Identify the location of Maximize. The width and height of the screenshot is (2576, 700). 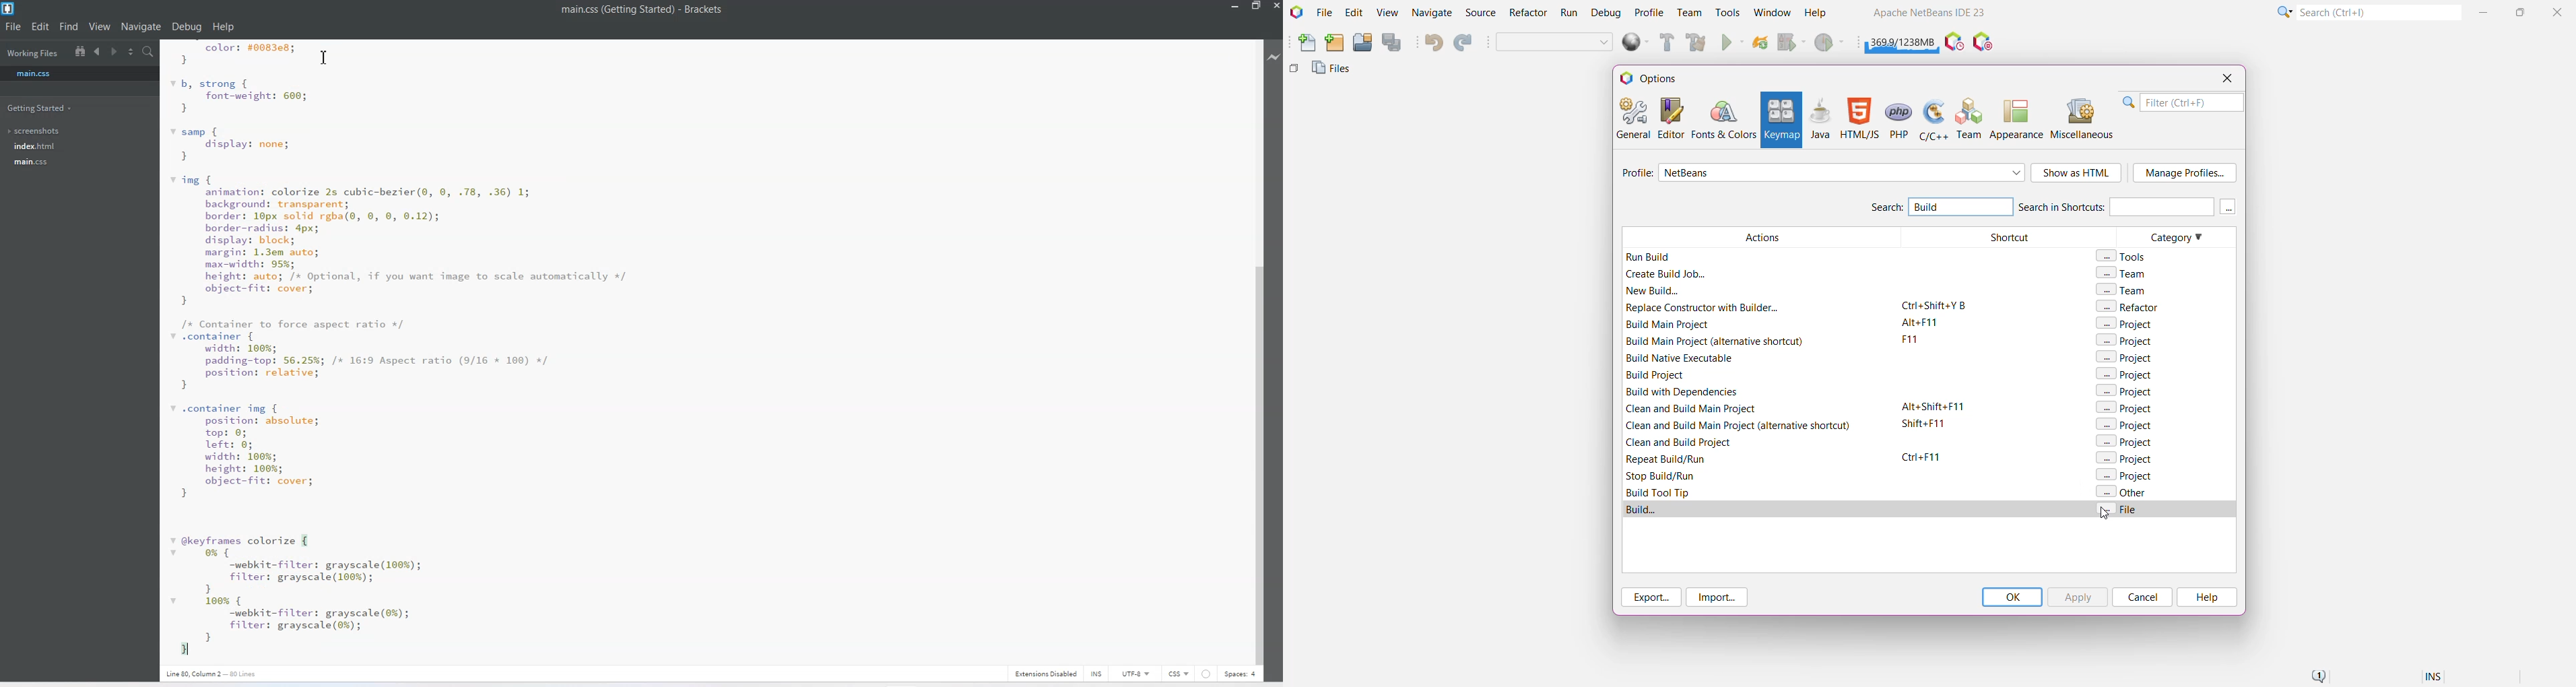
(1256, 7).